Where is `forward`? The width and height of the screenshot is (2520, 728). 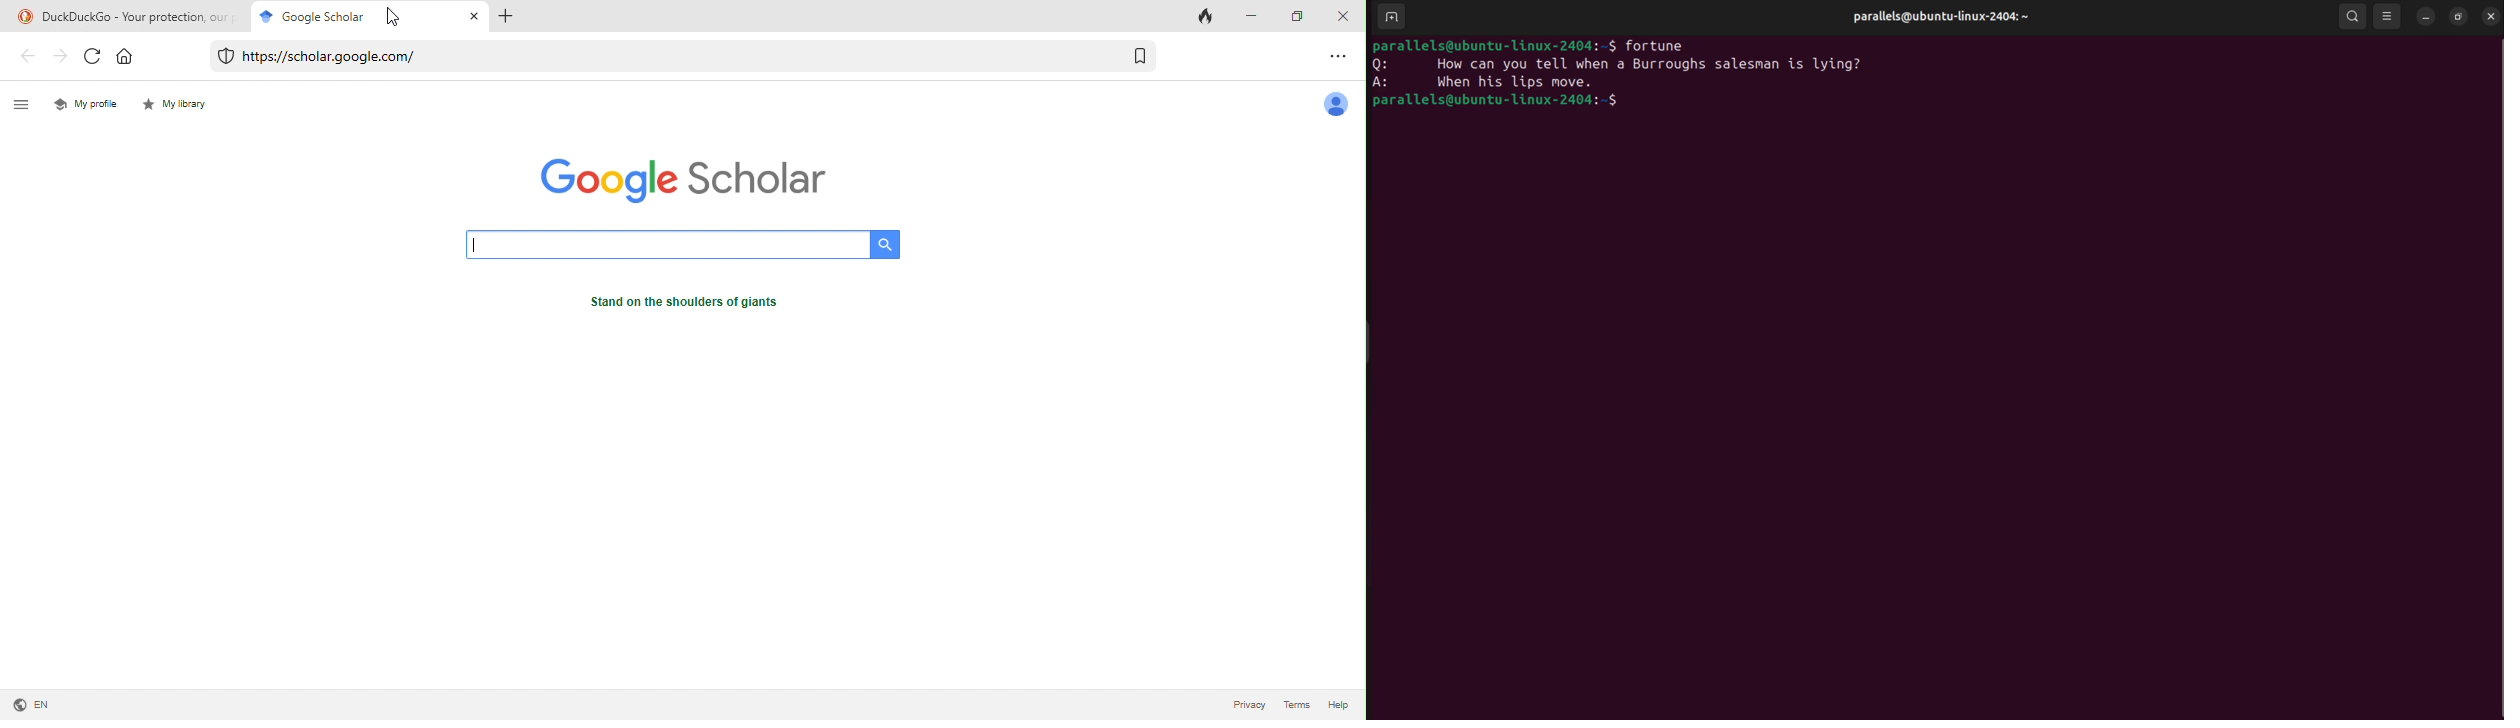 forward is located at coordinates (62, 58).